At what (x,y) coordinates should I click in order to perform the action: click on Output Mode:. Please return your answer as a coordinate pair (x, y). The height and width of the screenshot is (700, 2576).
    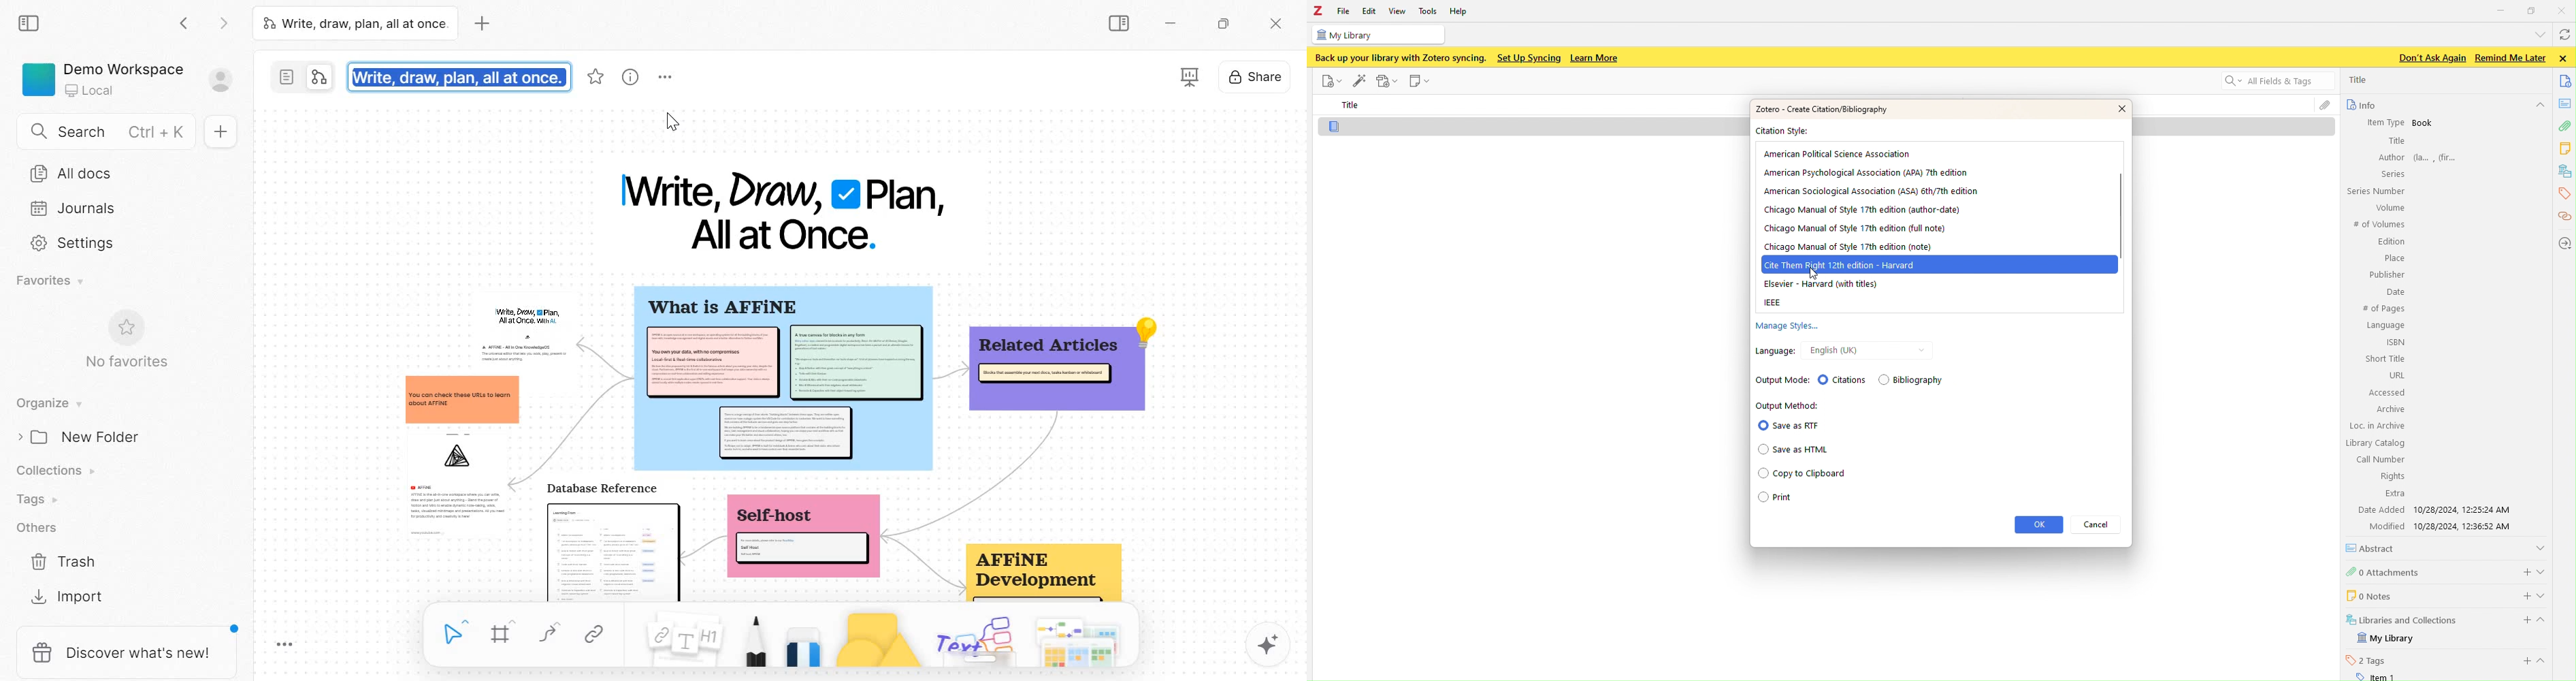
    Looking at the image, I should click on (1777, 379).